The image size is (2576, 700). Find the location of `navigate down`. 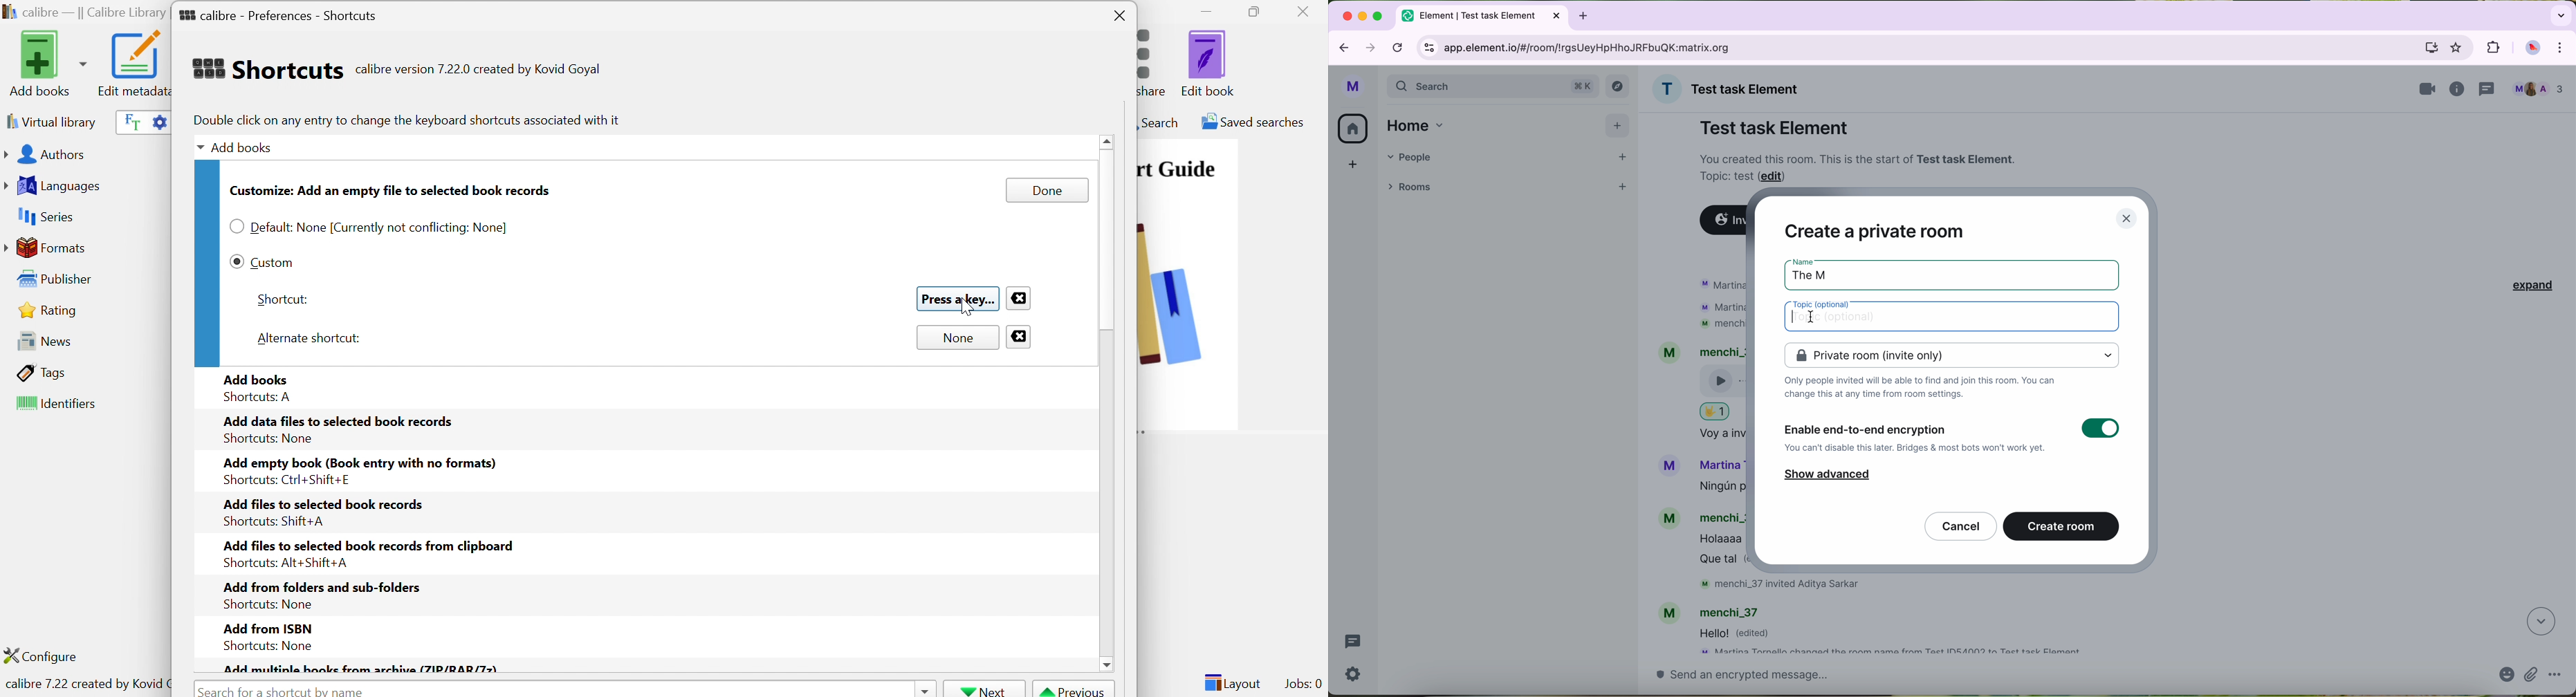

navigate down is located at coordinates (2539, 622).